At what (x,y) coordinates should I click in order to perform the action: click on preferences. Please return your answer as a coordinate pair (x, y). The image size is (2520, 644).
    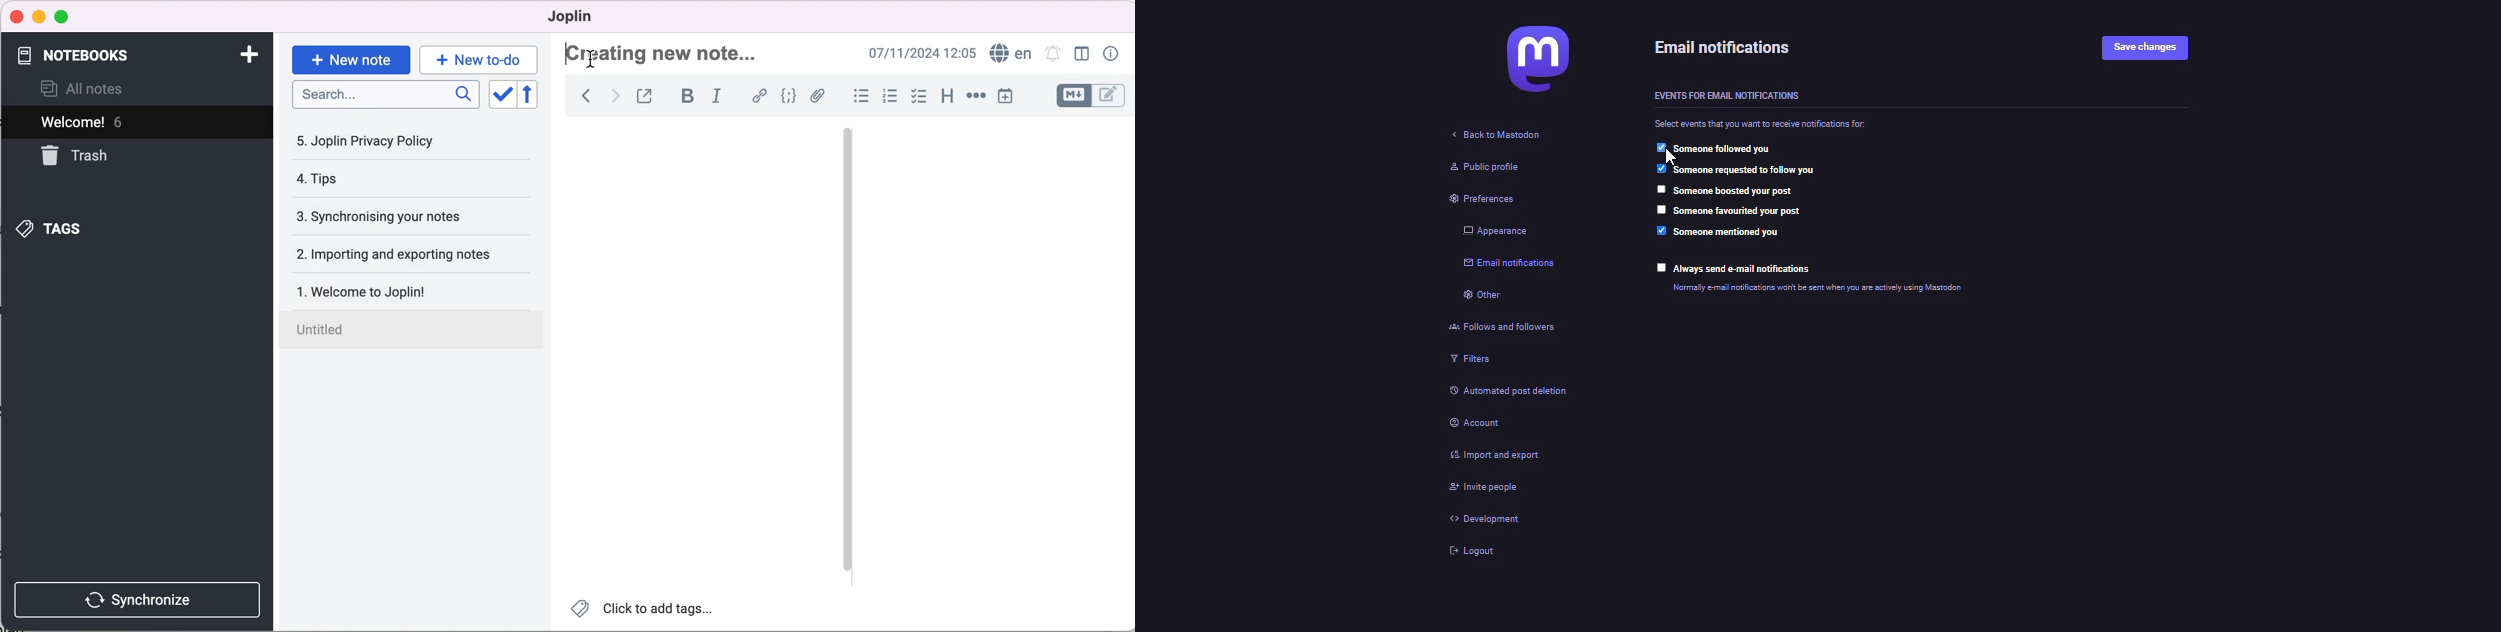
    Looking at the image, I should click on (1473, 200).